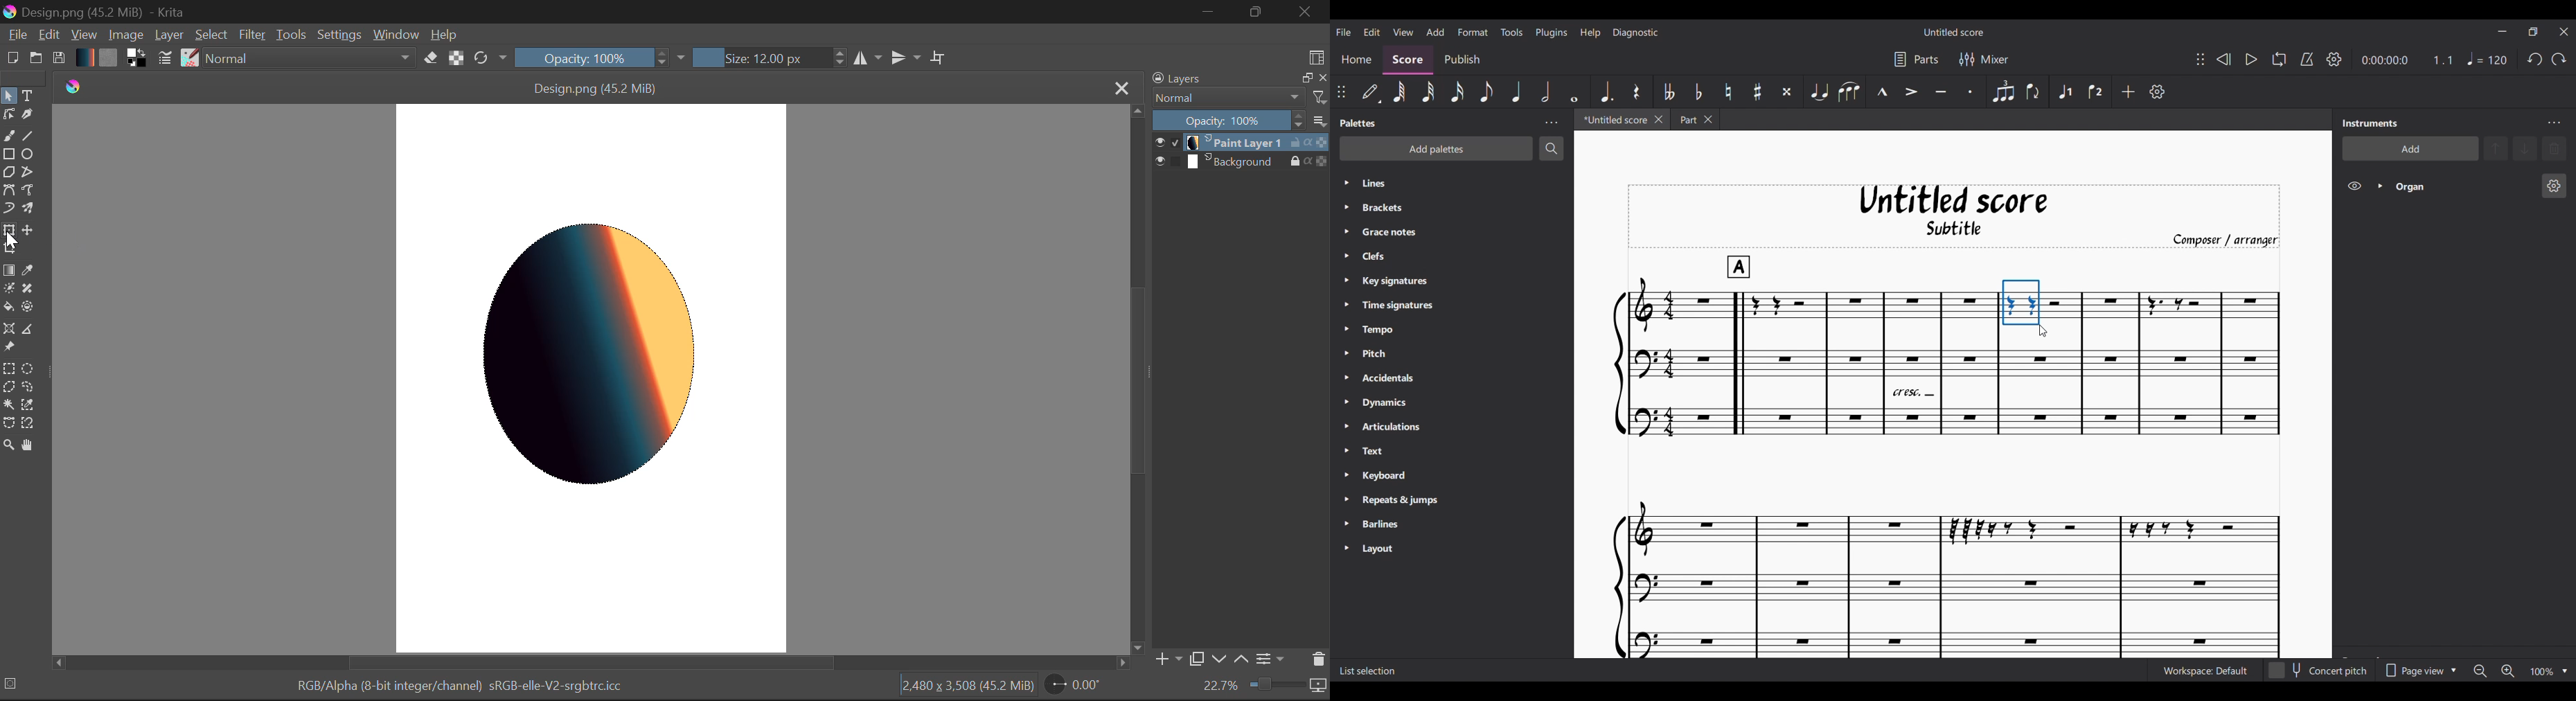 The image size is (2576, 728). What do you see at coordinates (8, 232) in the screenshot?
I see `Cursor Position` at bounding box center [8, 232].